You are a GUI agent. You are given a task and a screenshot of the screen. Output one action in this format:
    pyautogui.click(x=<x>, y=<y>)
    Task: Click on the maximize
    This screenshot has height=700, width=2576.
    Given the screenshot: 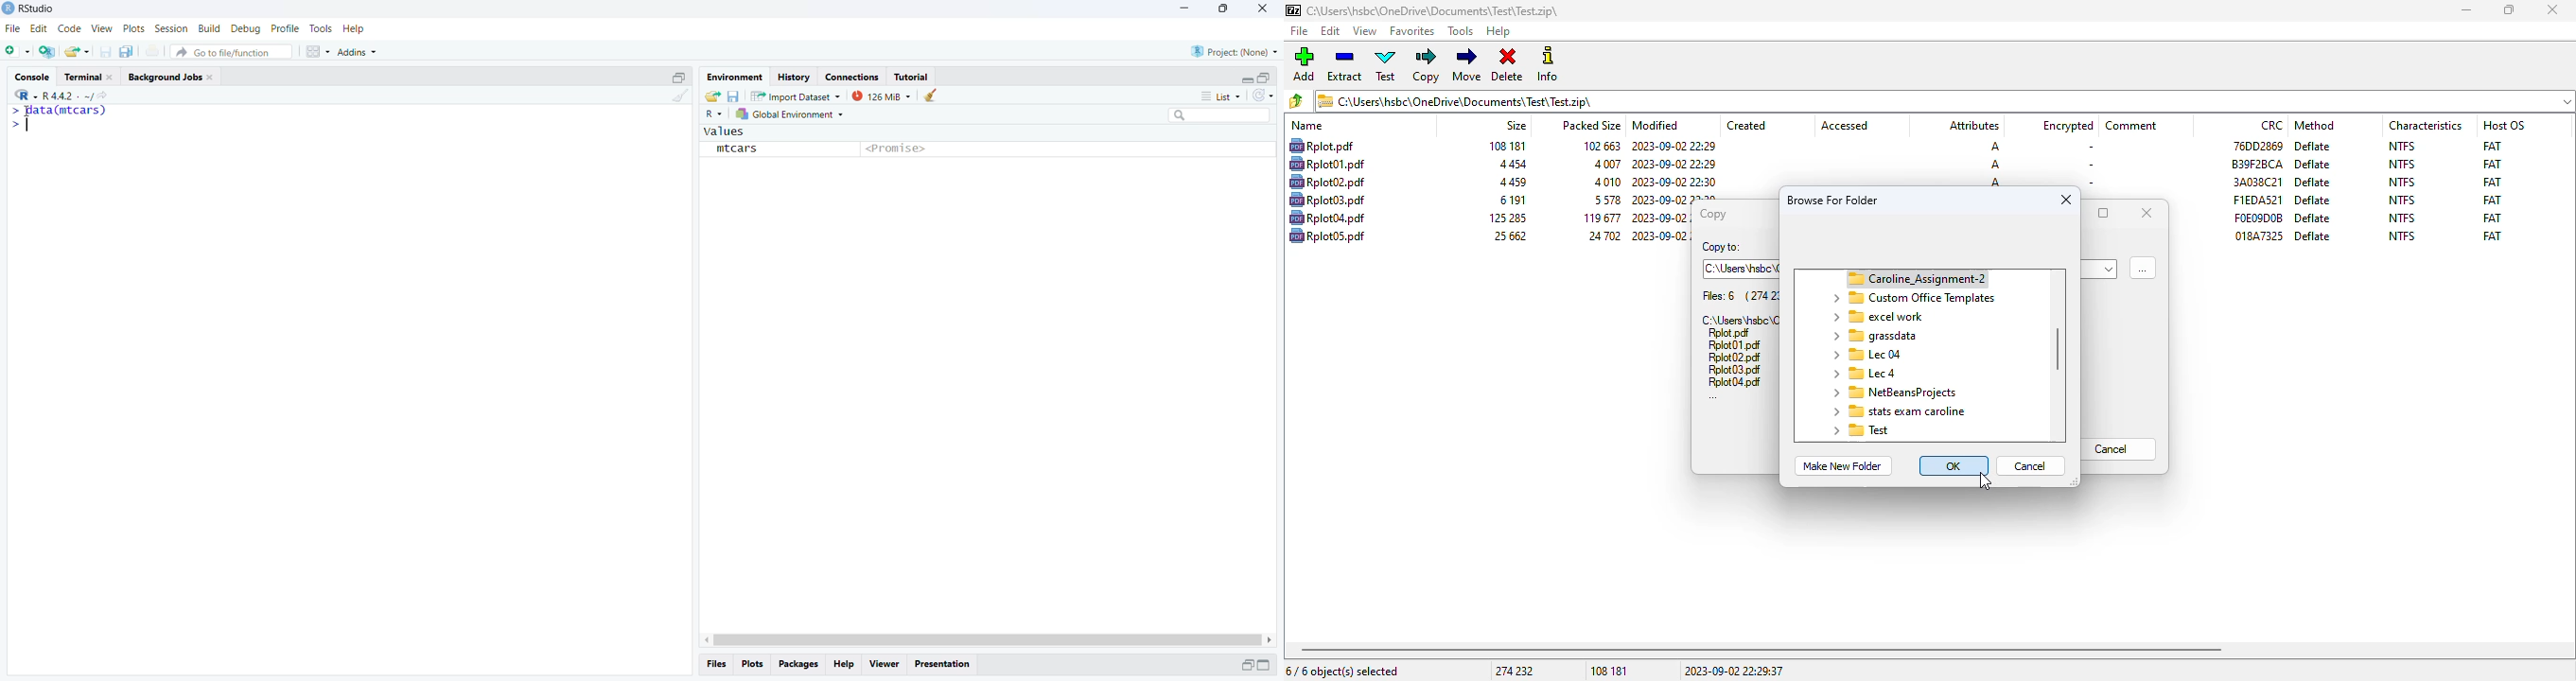 What is the action you would take?
    pyautogui.click(x=1265, y=78)
    